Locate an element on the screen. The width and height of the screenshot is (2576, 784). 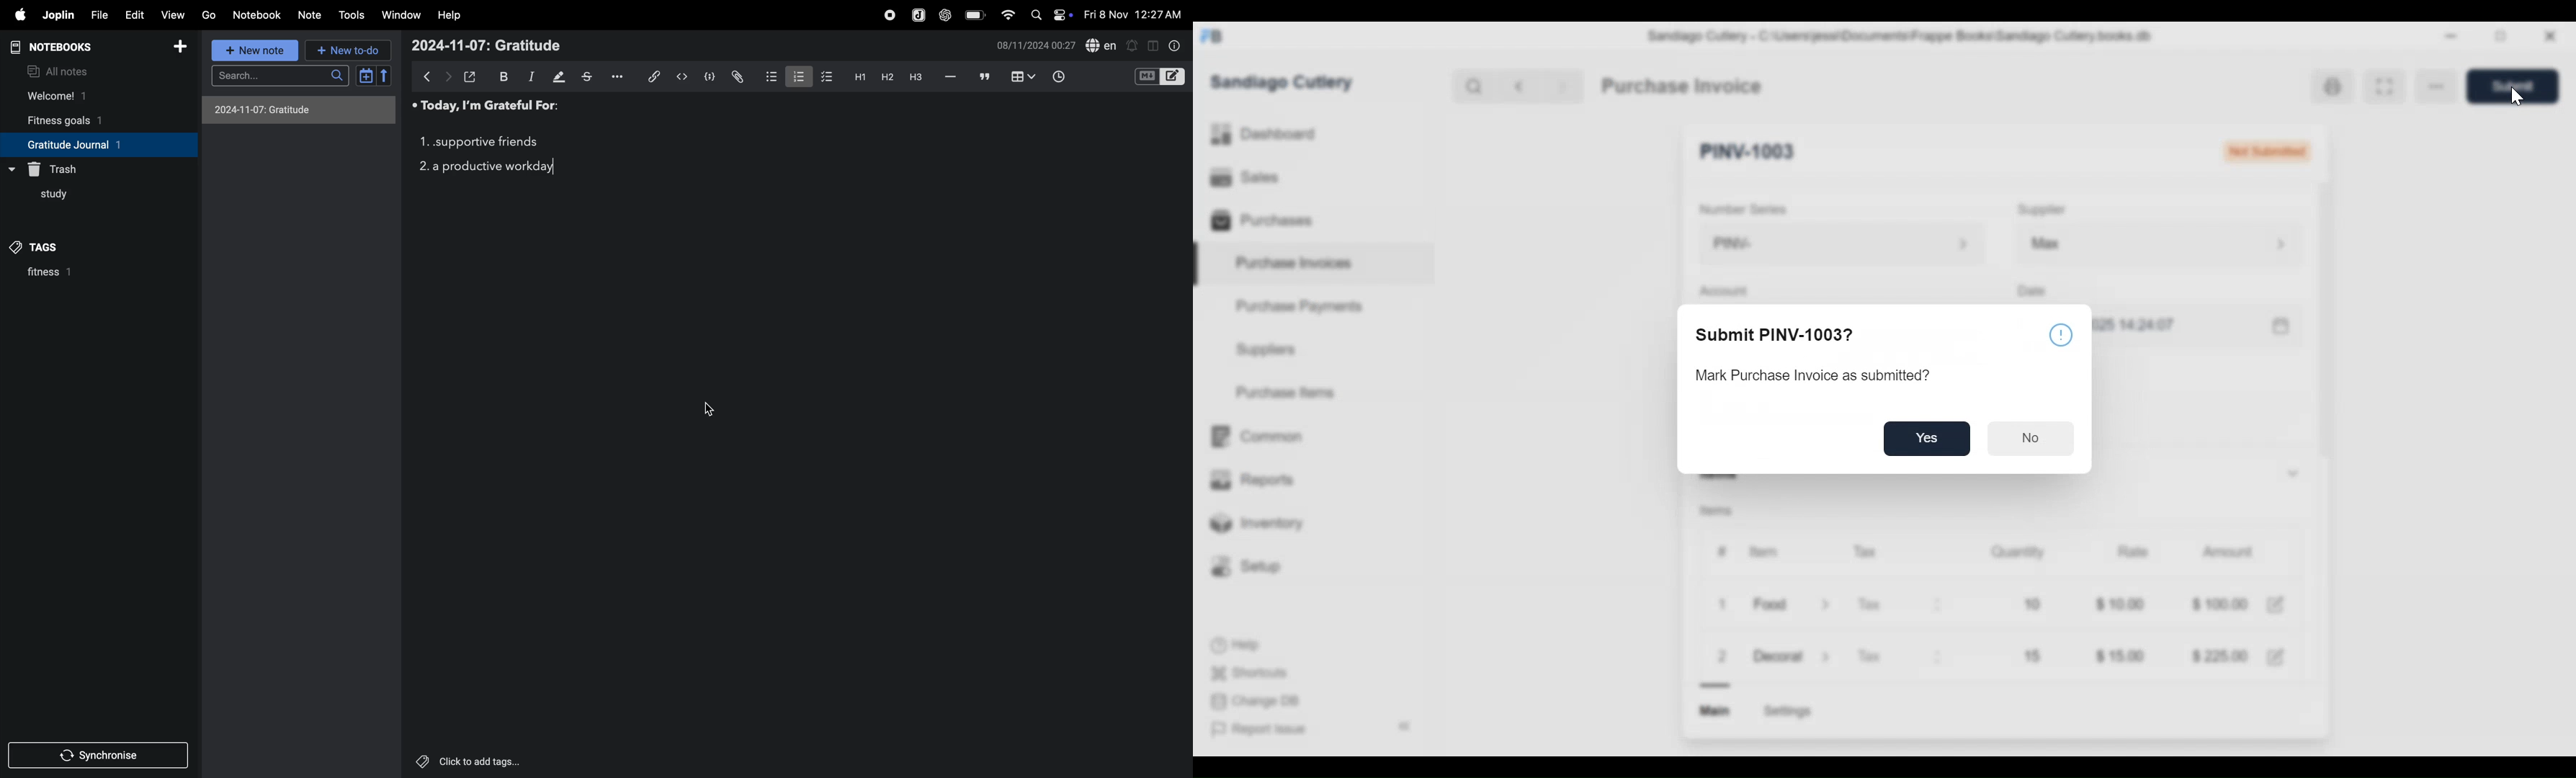
apple widgets is located at coordinates (1051, 15).